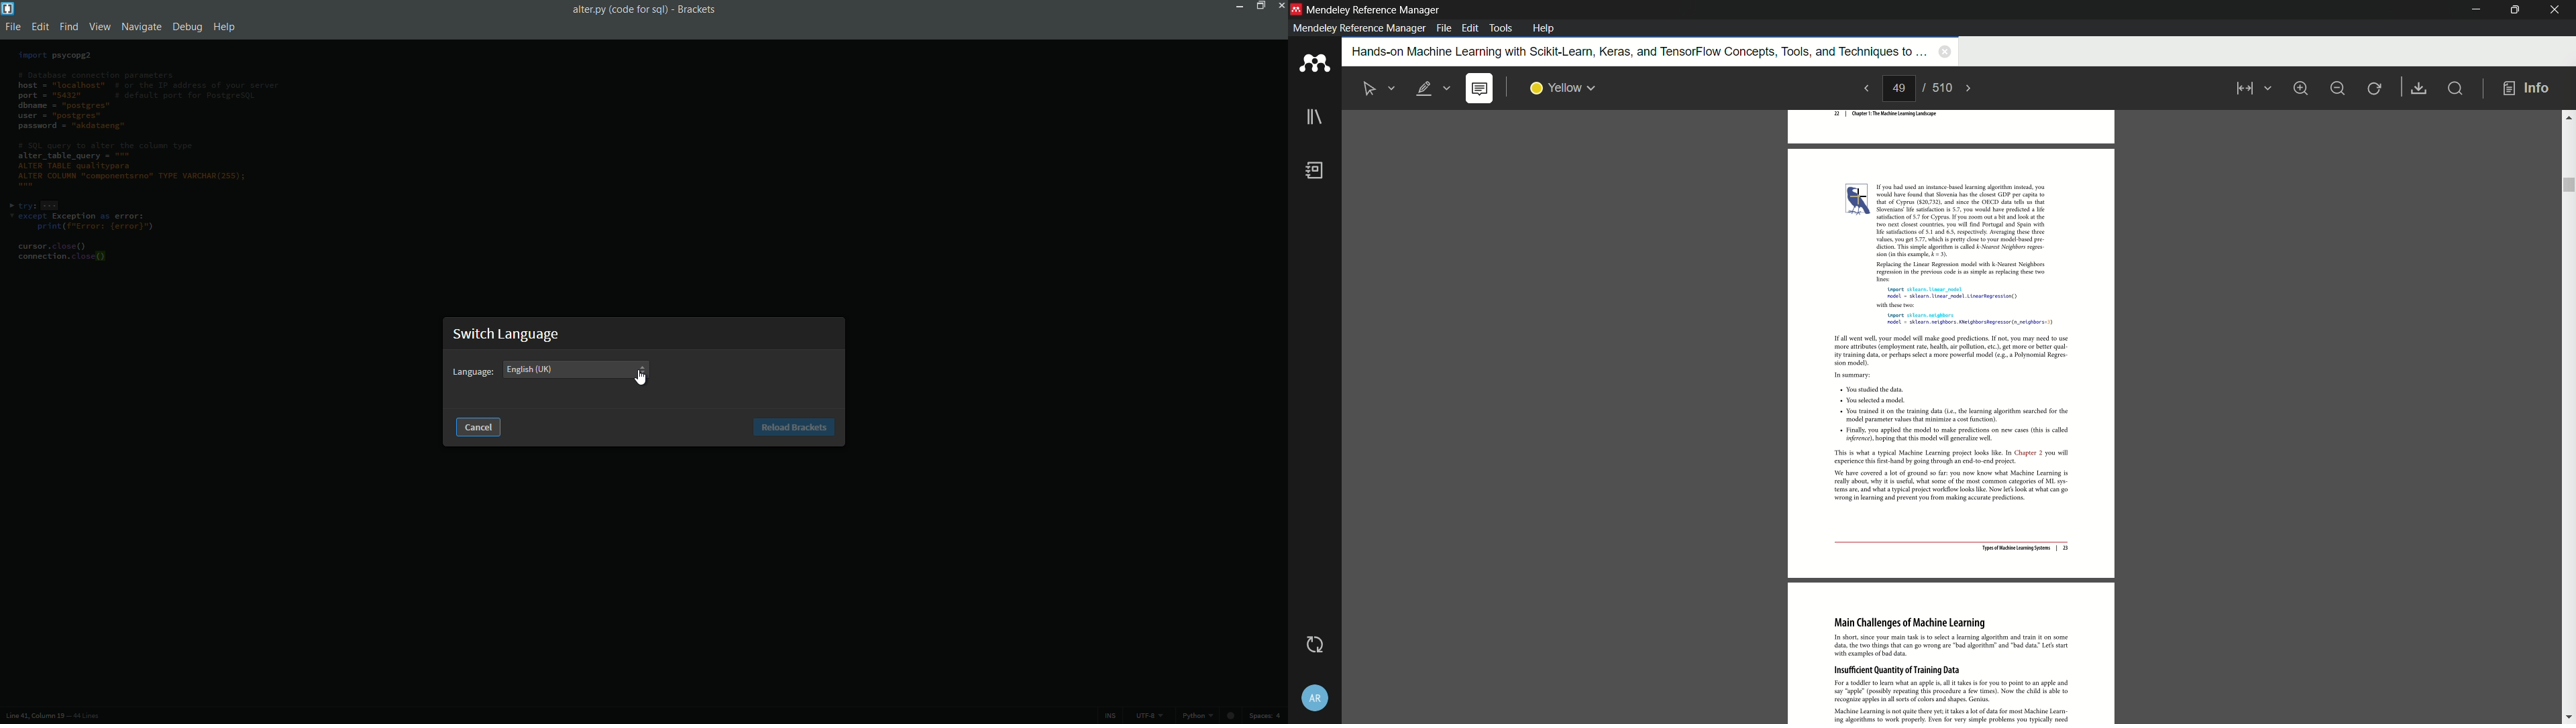  What do you see at coordinates (1951, 418) in the screenshot?
I see `book content` at bounding box center [1951, 418].